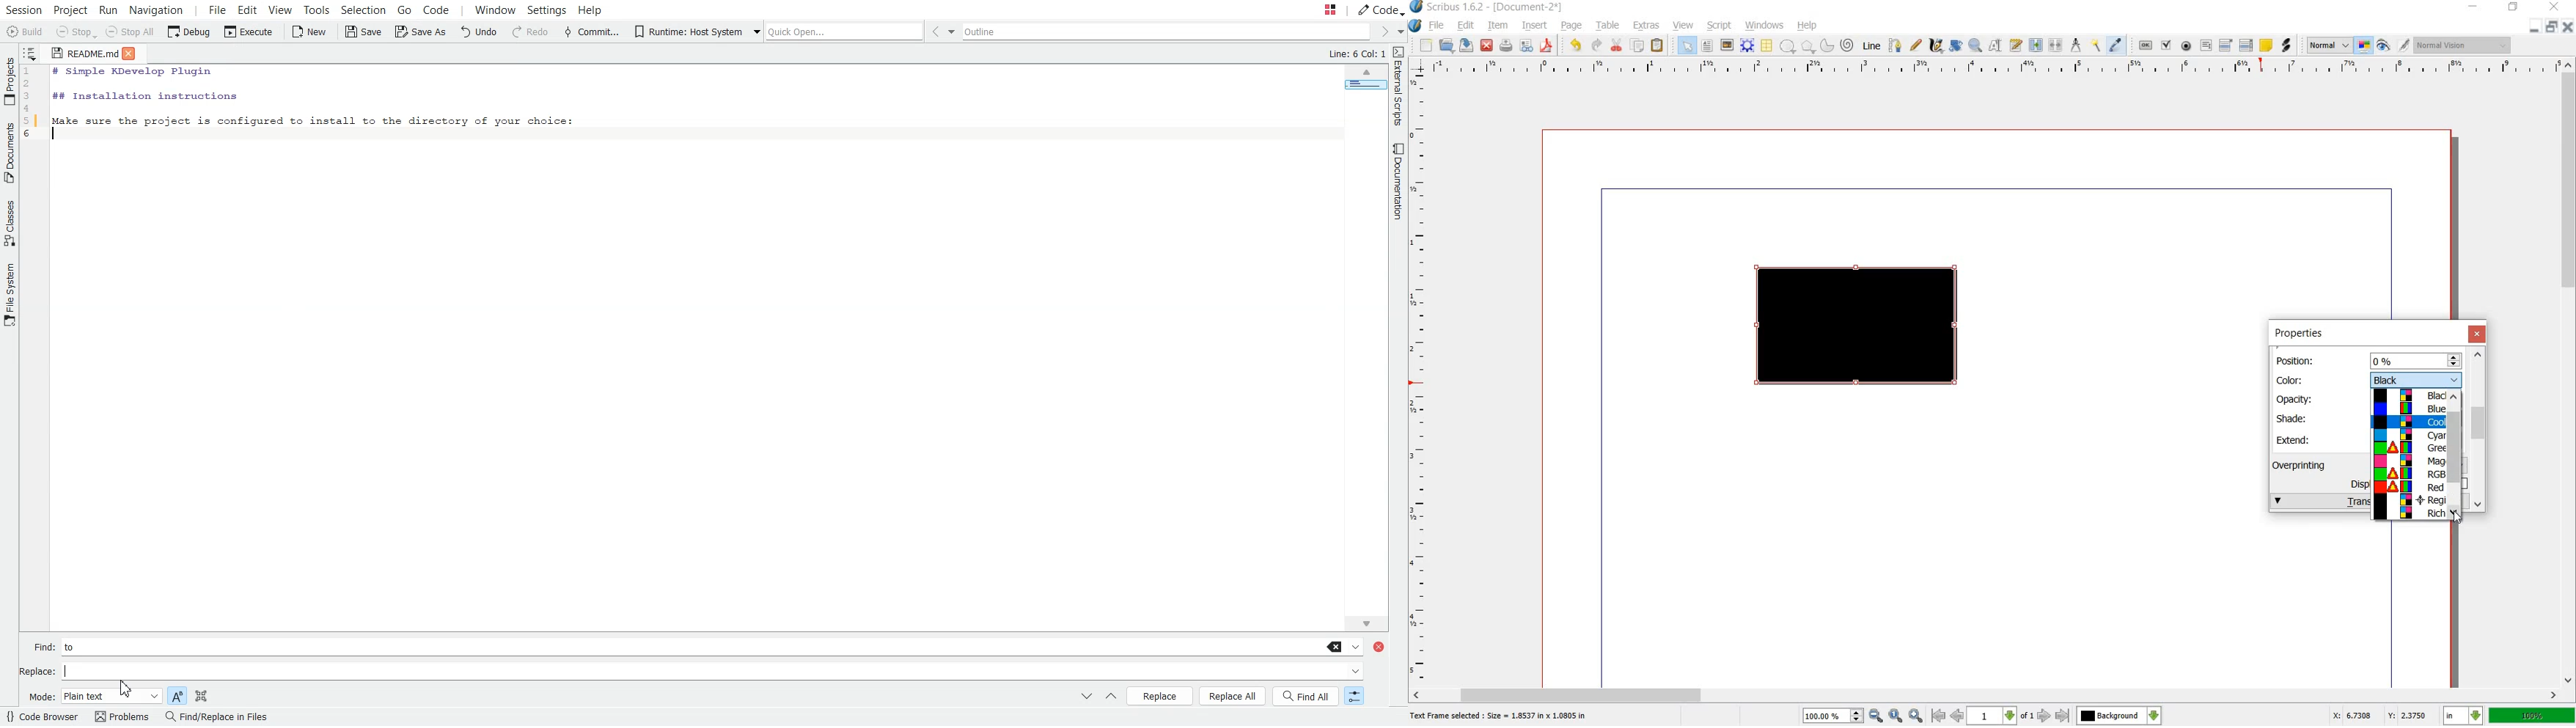 The width and height of the screenshot is (2576, 728). I want to click on edit, so click(1466, 26).